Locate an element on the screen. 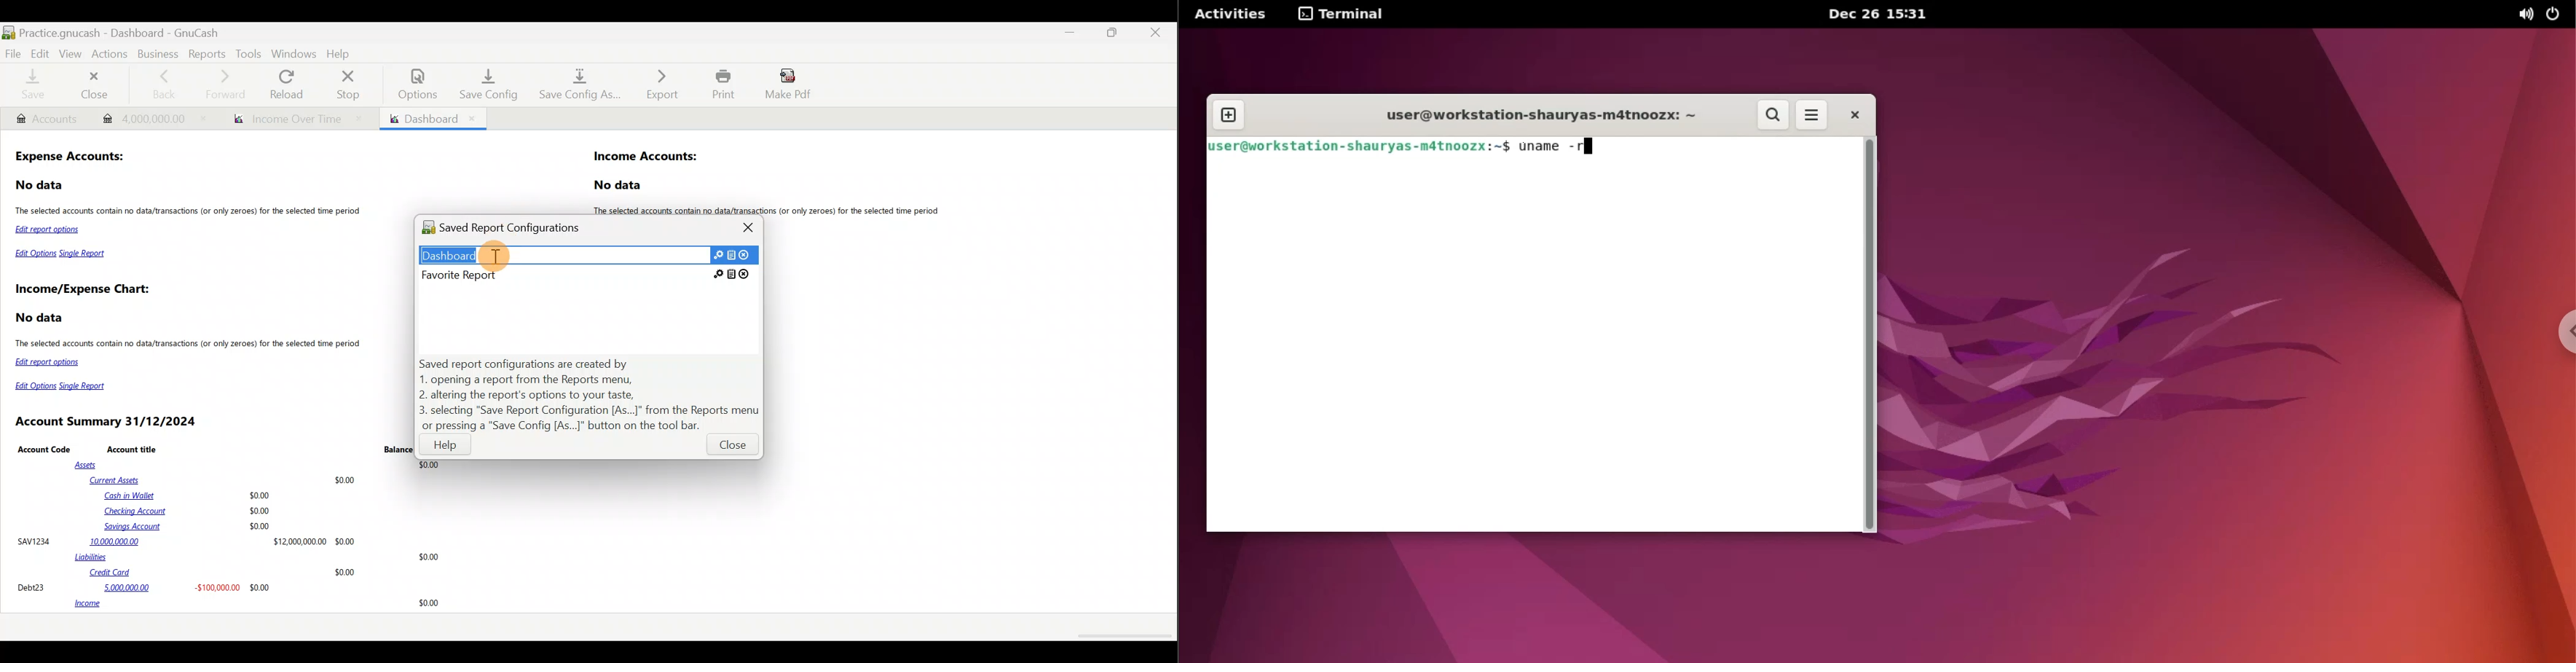 Image resolution: width=2576 pixels, height=672 pixels. Account Code Account title Balance is located at coordinates (215, 449).